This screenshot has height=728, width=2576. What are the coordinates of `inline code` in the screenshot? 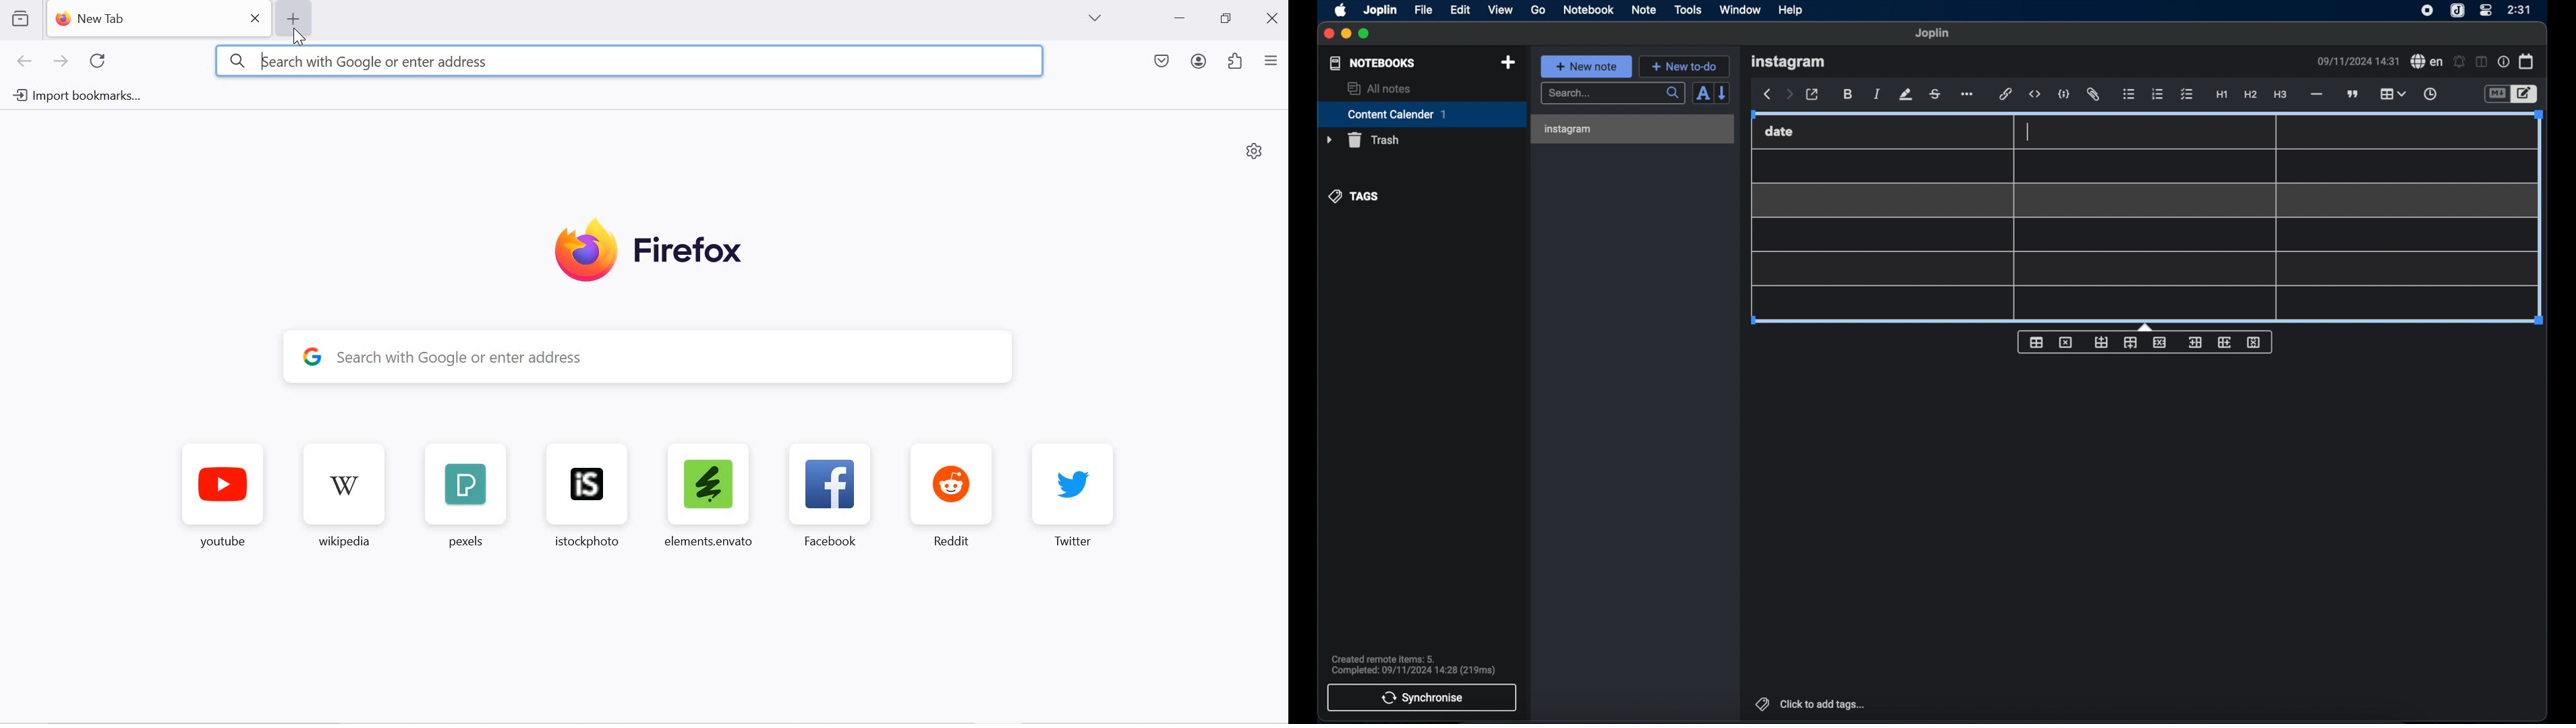 It's located at (2035, 95).